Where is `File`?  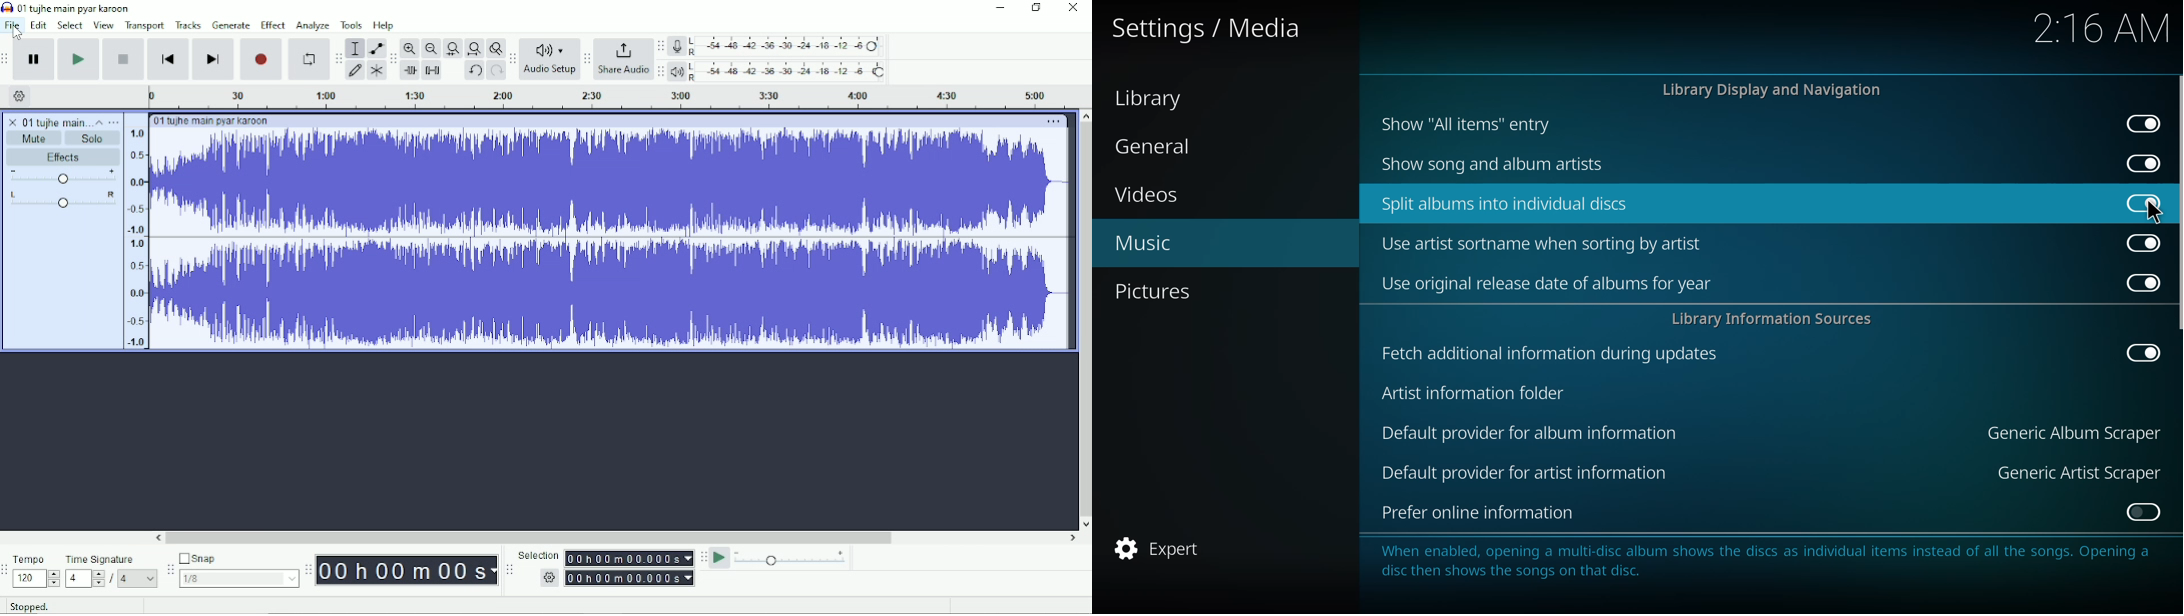 File is located at coordinates (12, 25).